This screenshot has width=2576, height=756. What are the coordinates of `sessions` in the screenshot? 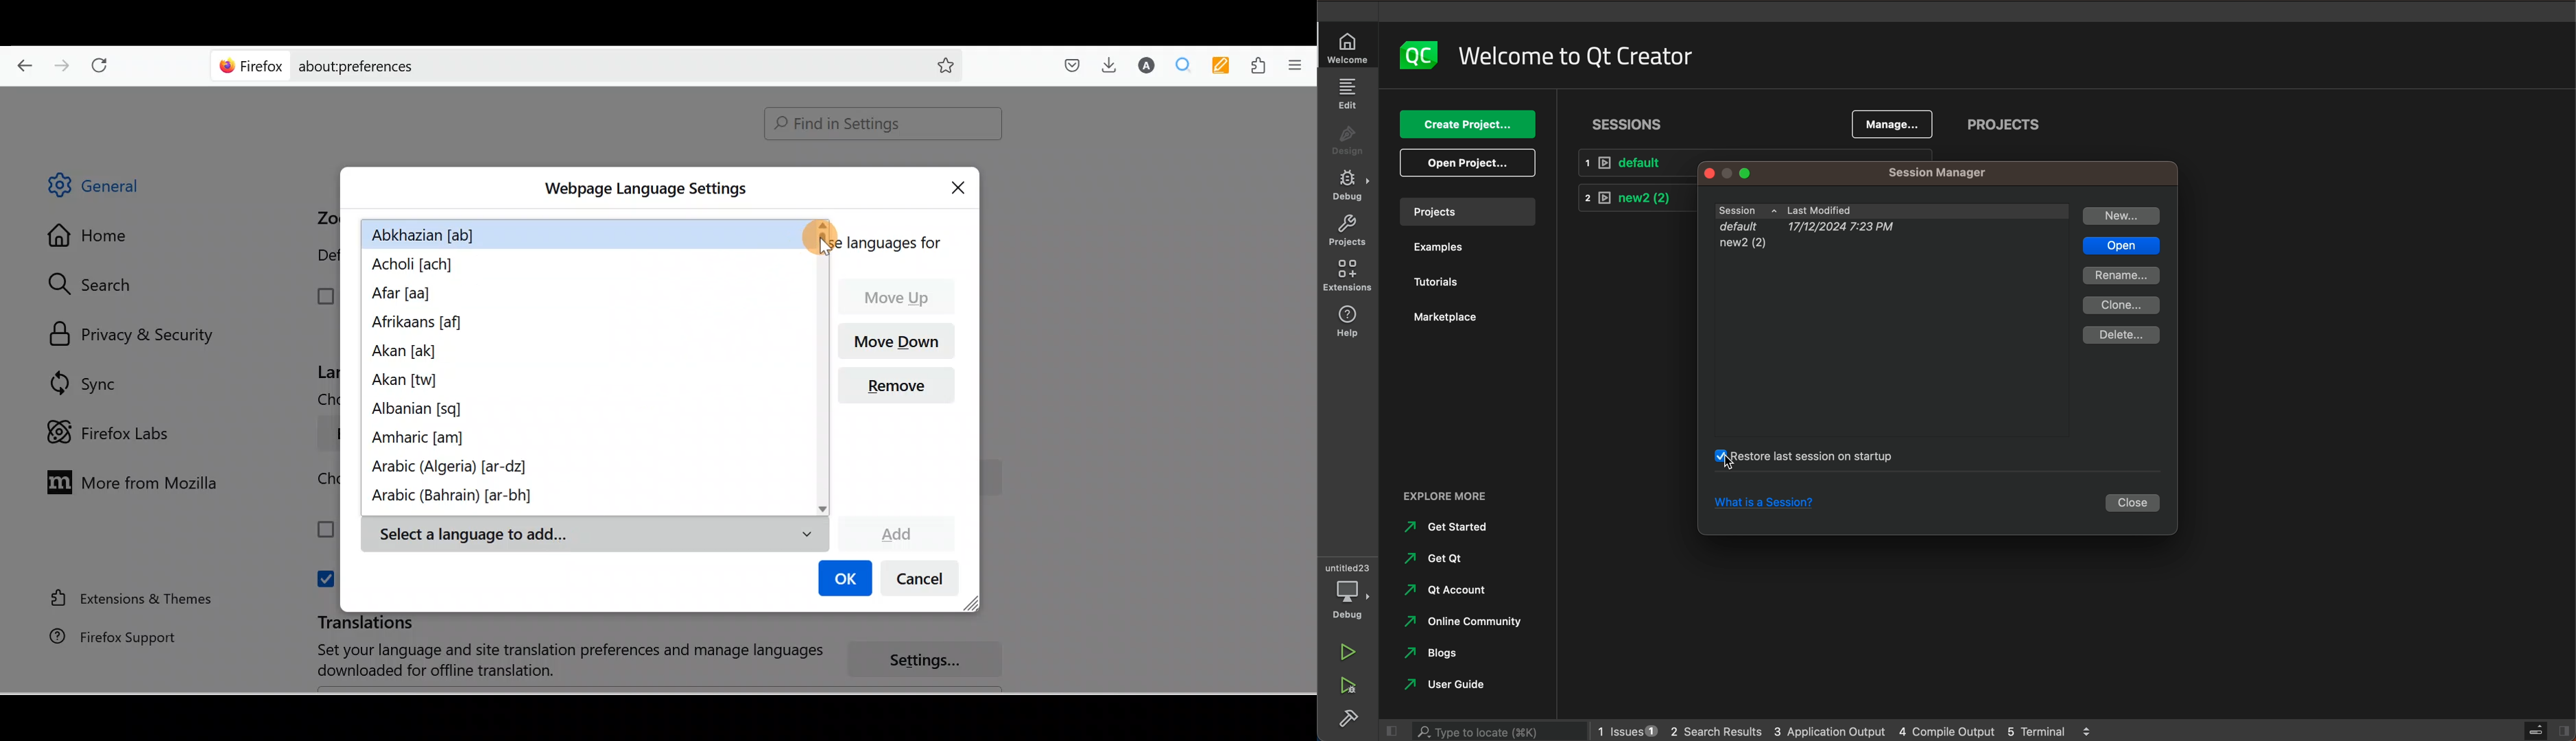 It's located at (1634, 125).